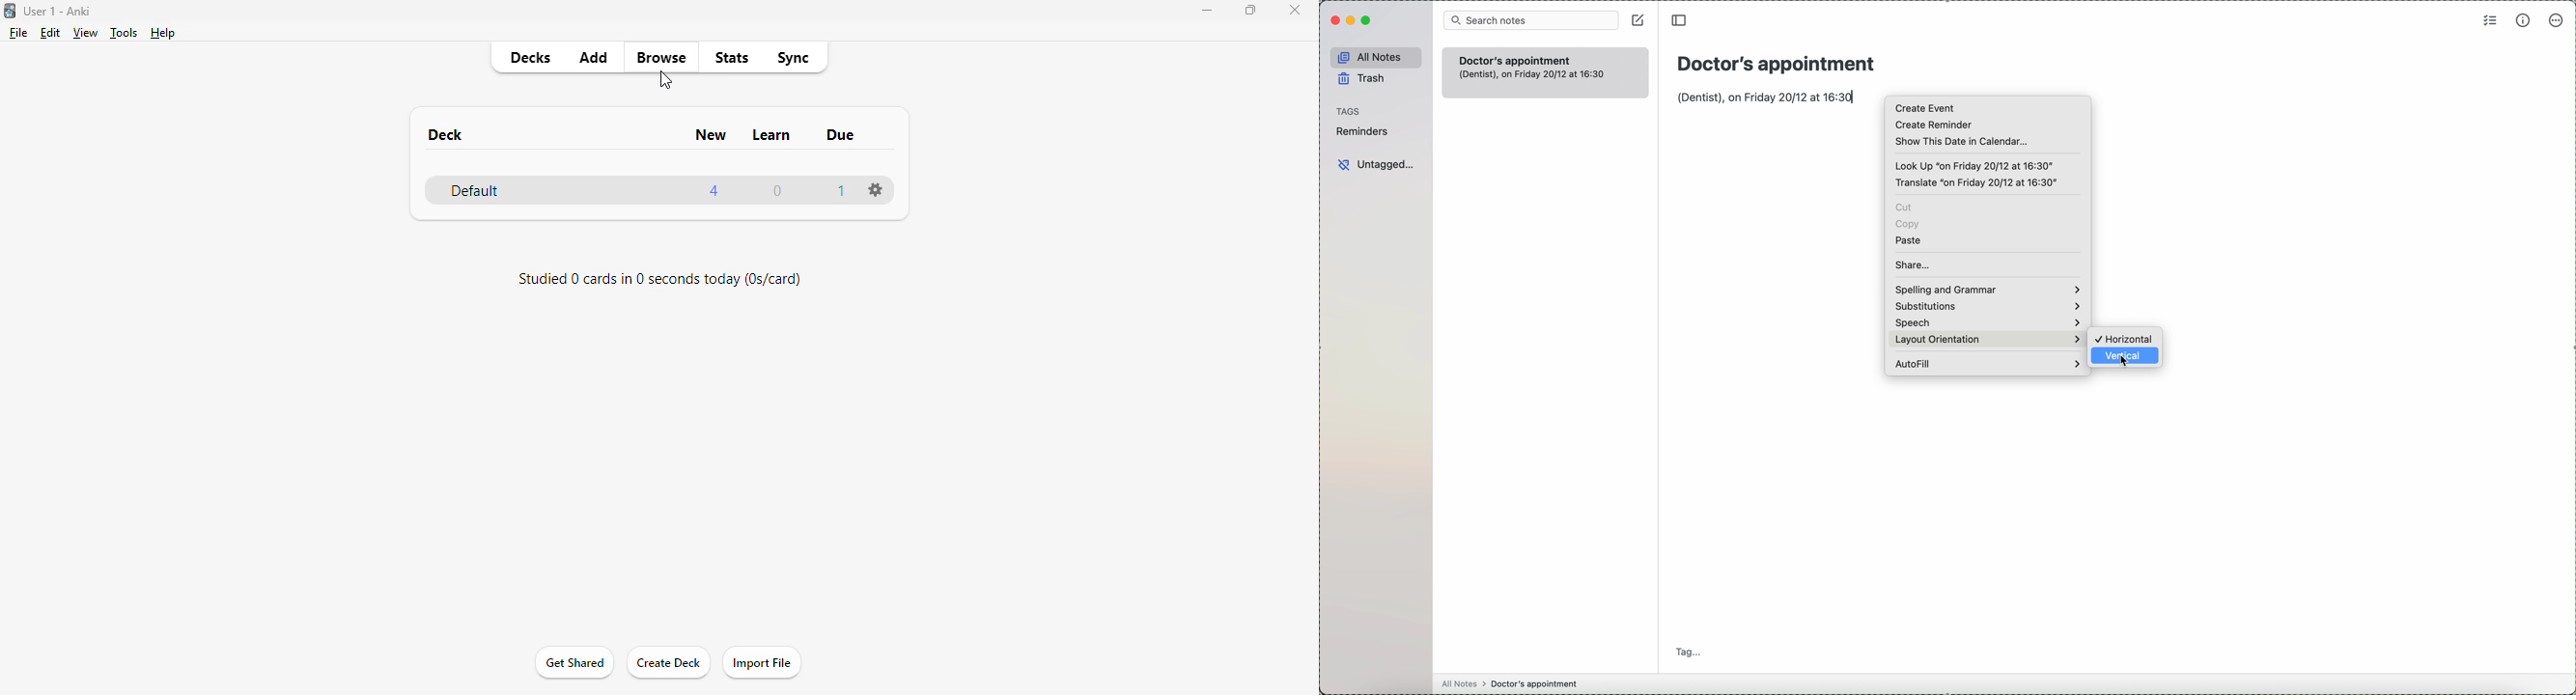  Describe the element at coordinates (1909, 240) in the screenshot. I see `paste` at that location.